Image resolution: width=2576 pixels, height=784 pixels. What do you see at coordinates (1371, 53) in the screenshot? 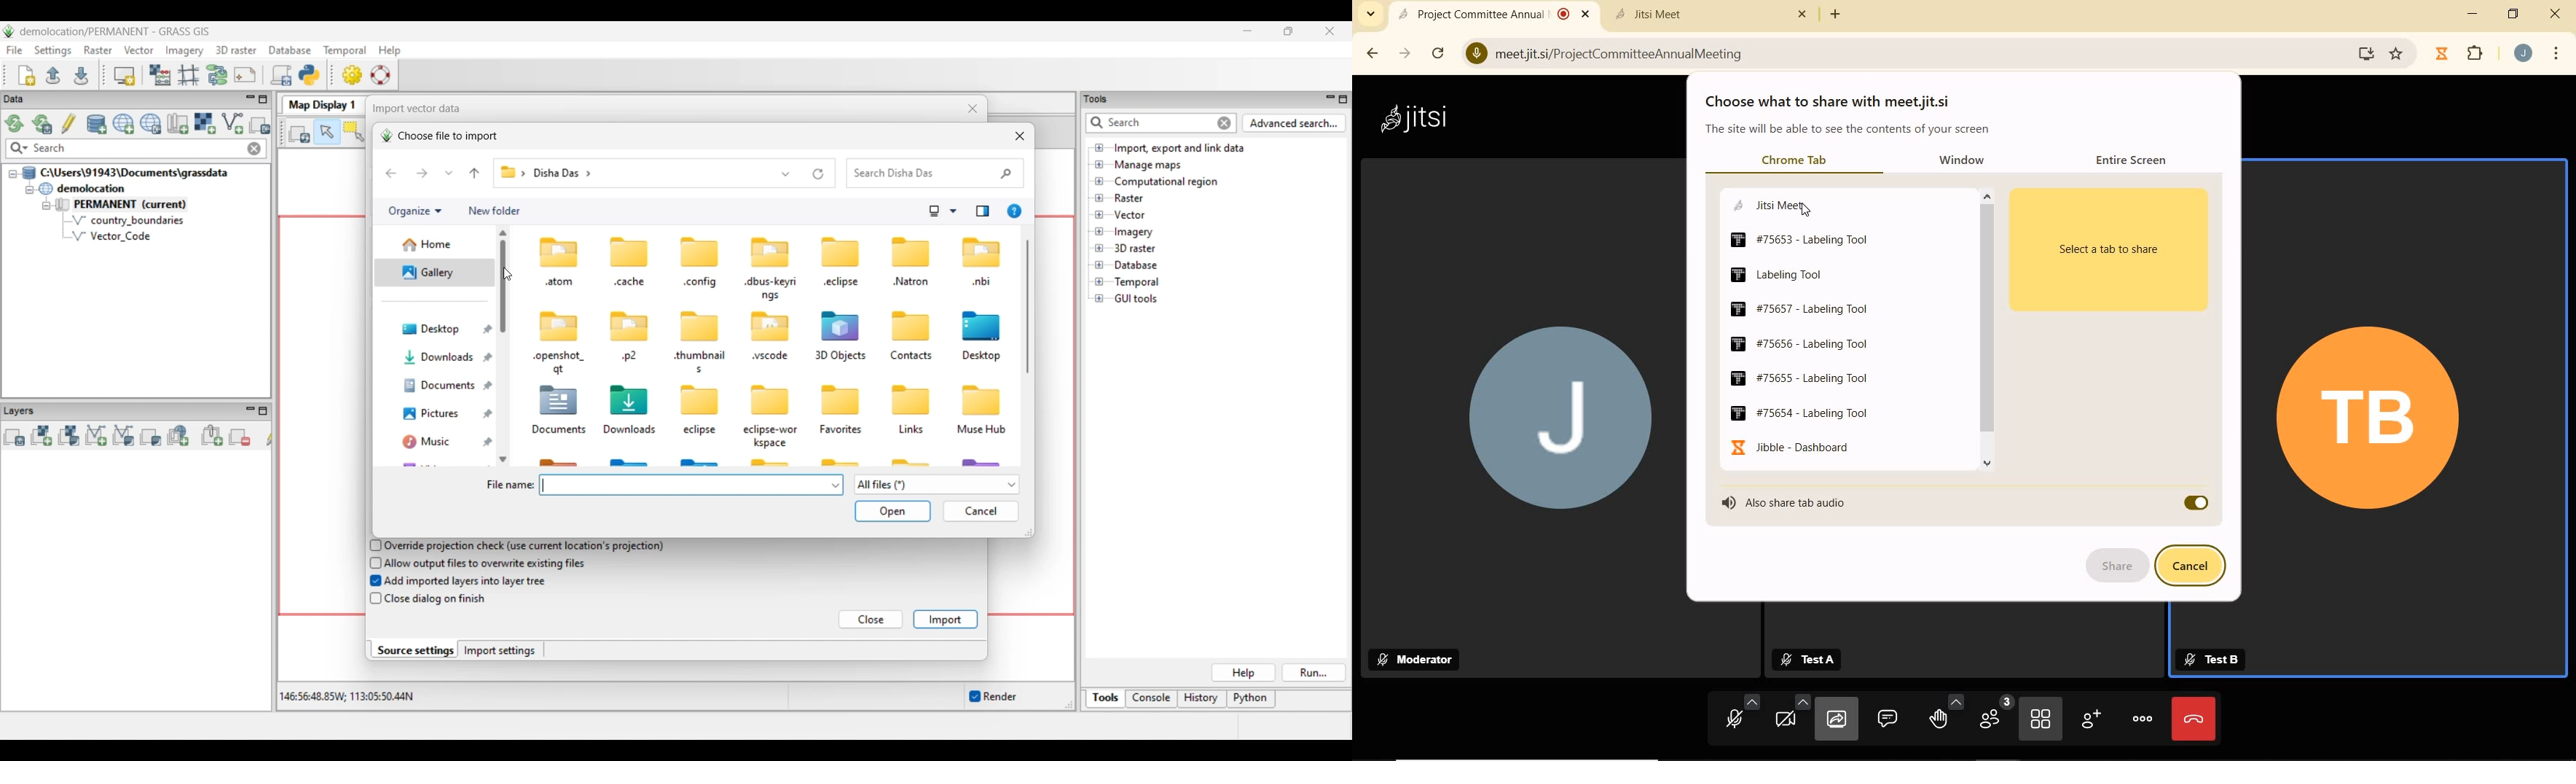
I see `BACK` at bounding box center [1371, 53].